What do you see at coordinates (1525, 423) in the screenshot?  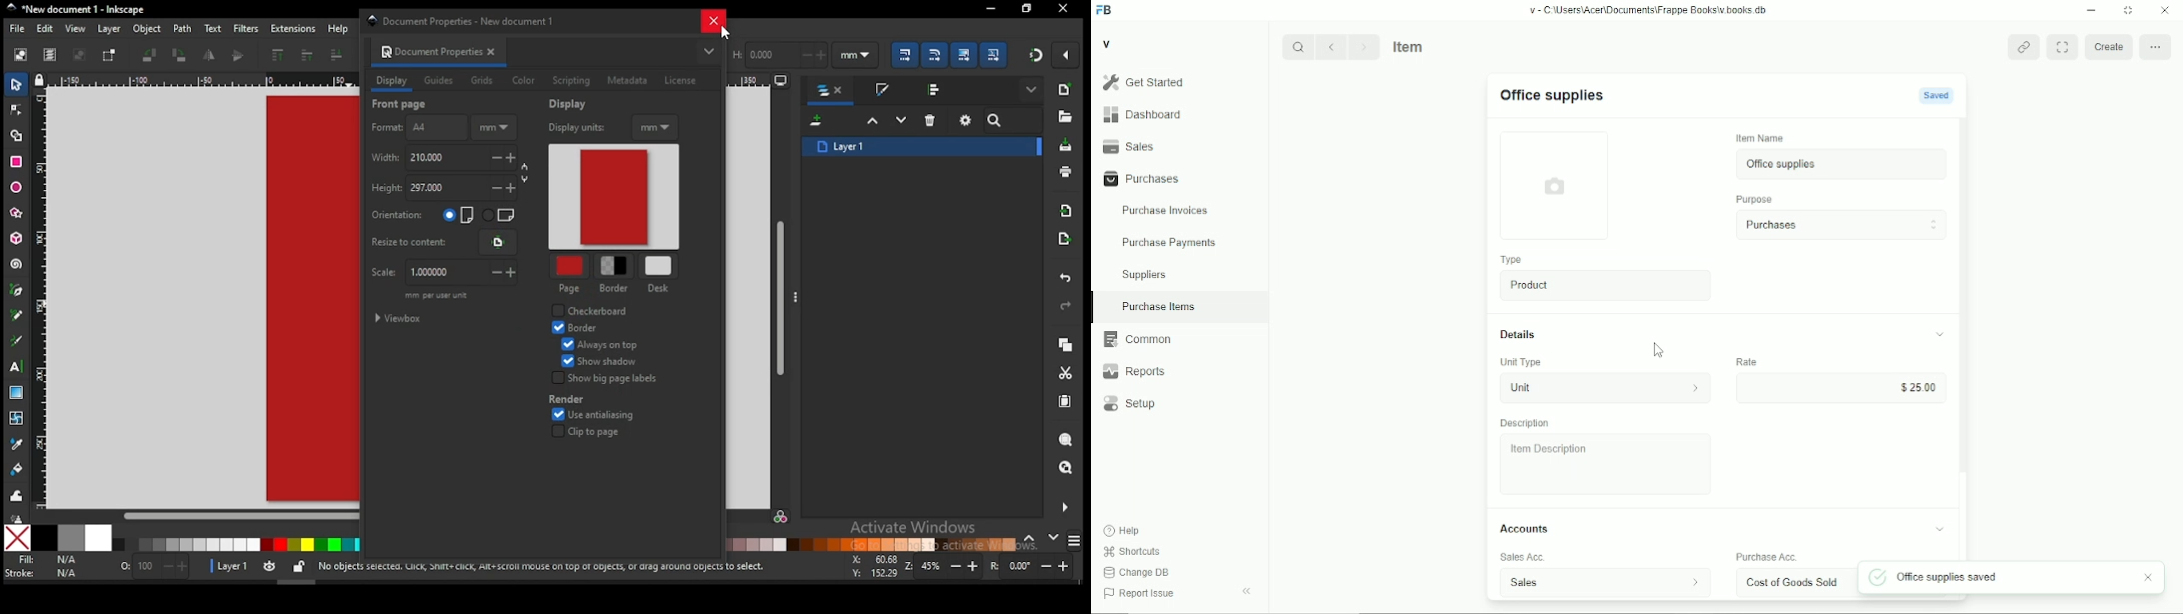 I see `description` at bounding box center [1525, 423].